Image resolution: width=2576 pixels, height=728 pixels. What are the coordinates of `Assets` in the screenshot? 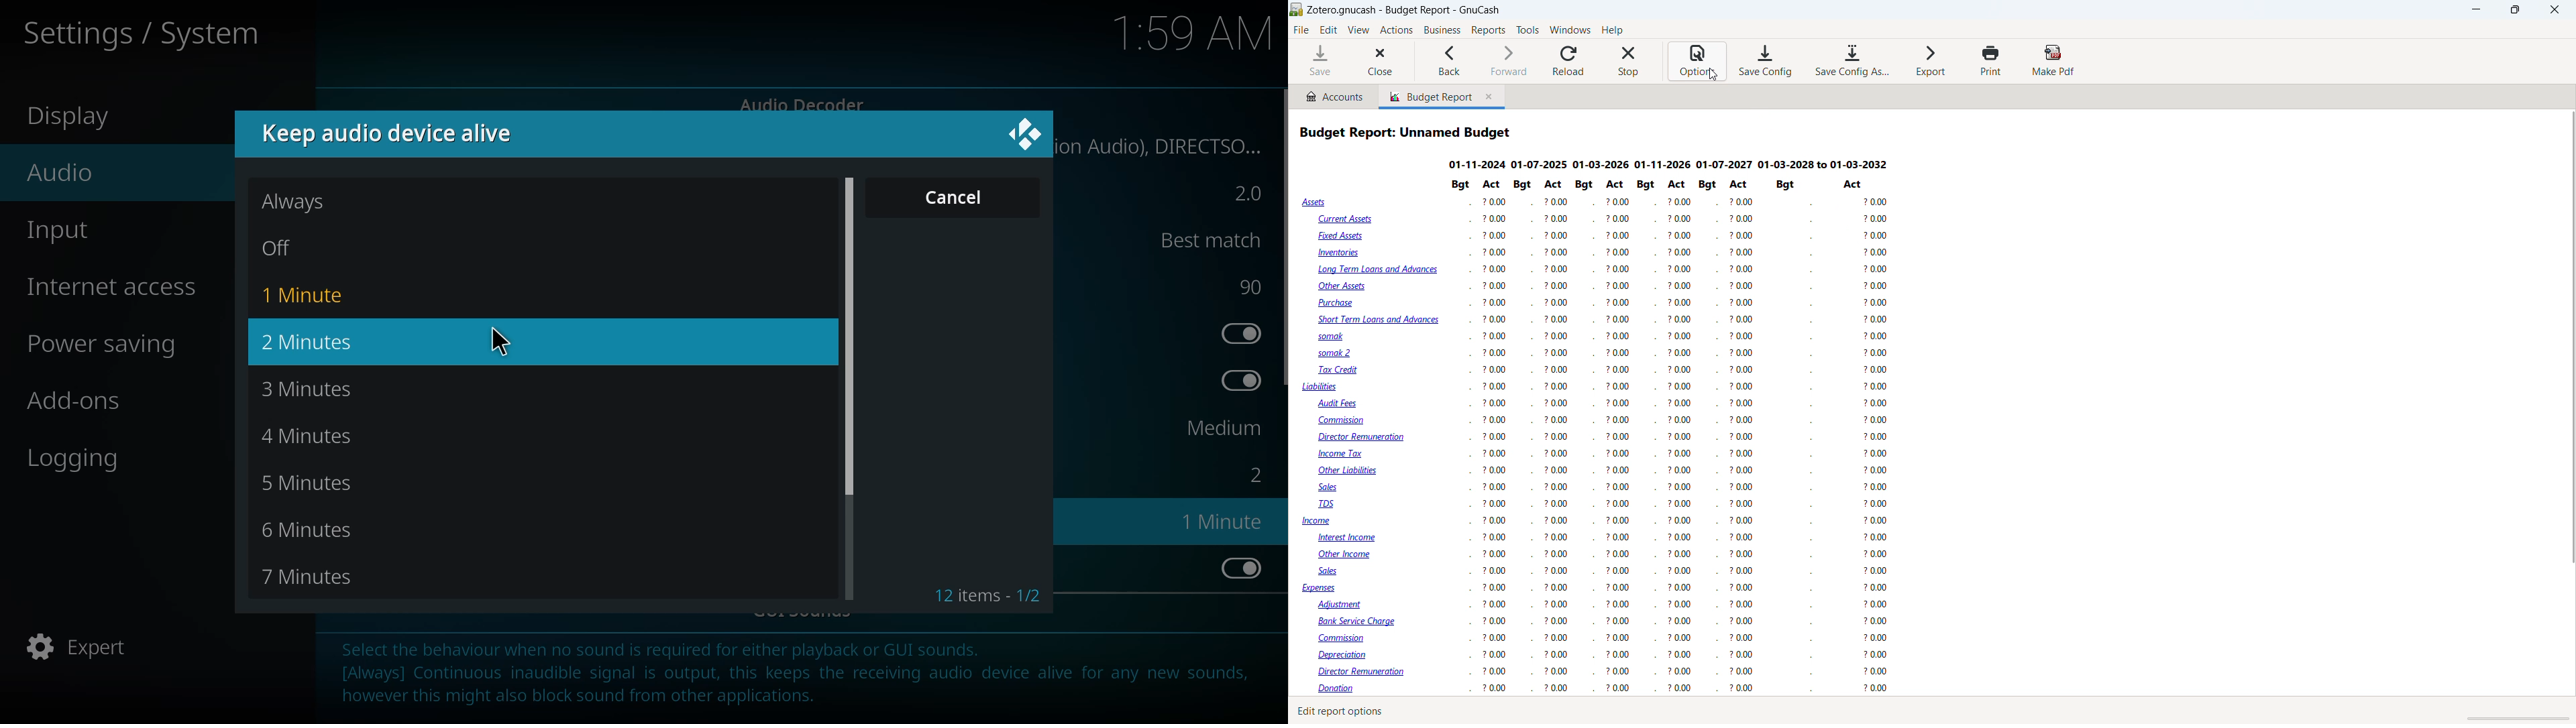 It's located at (1316, 202).